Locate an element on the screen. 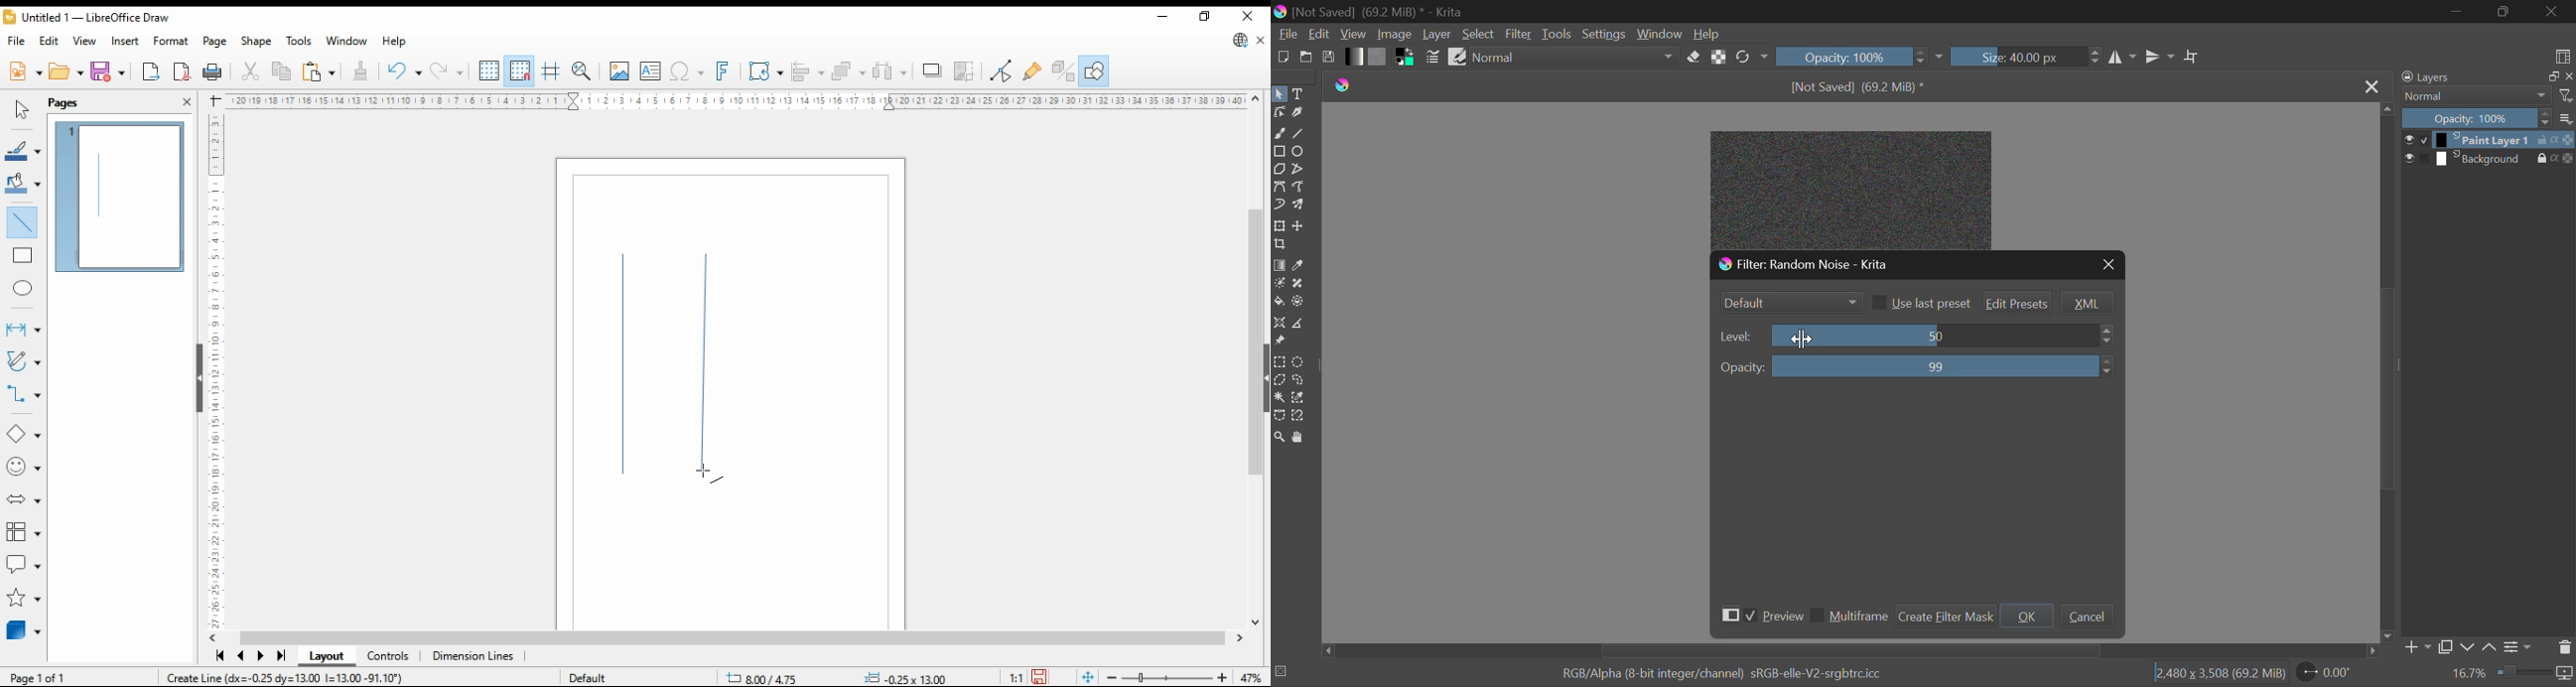 Image resolution: width=2576 pixels, height=700 pixels. [not saved] (69.2 mib)* is located at coordinates (1861, 86).